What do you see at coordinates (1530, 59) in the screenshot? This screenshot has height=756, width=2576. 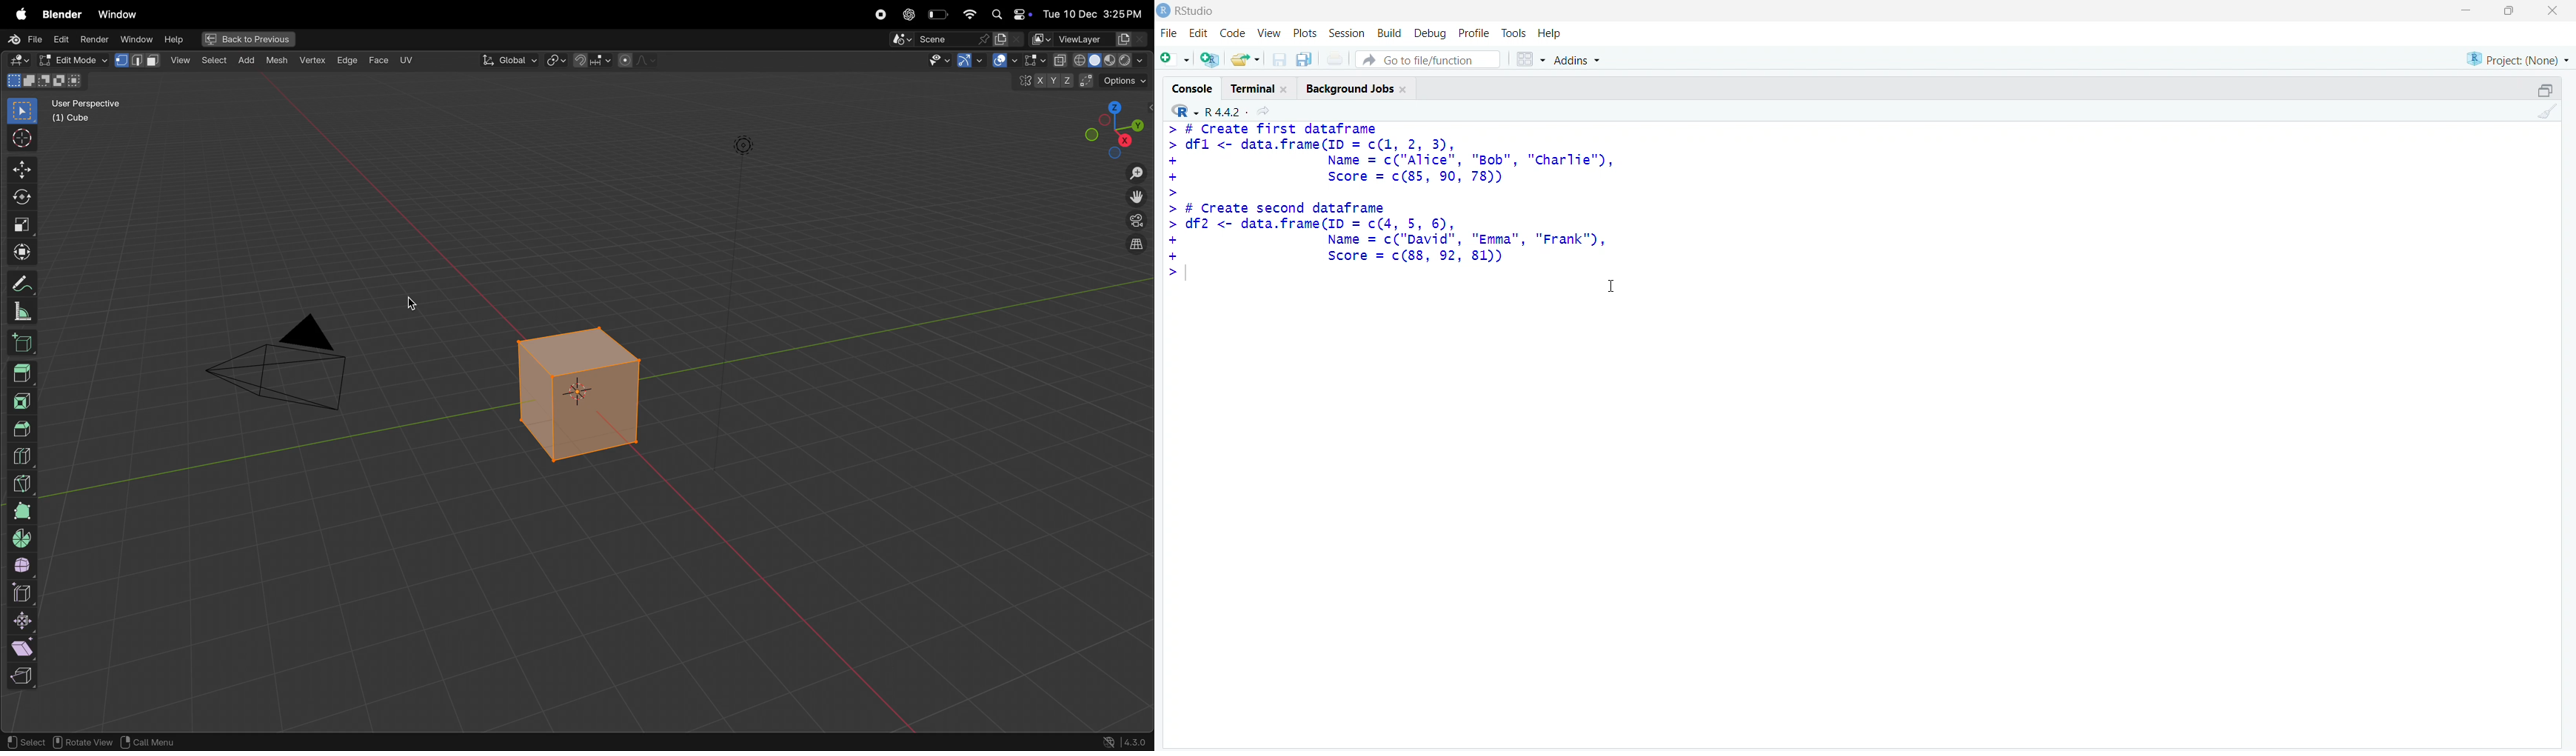 I see `workspace panes` at bounding box center [1530, 59].